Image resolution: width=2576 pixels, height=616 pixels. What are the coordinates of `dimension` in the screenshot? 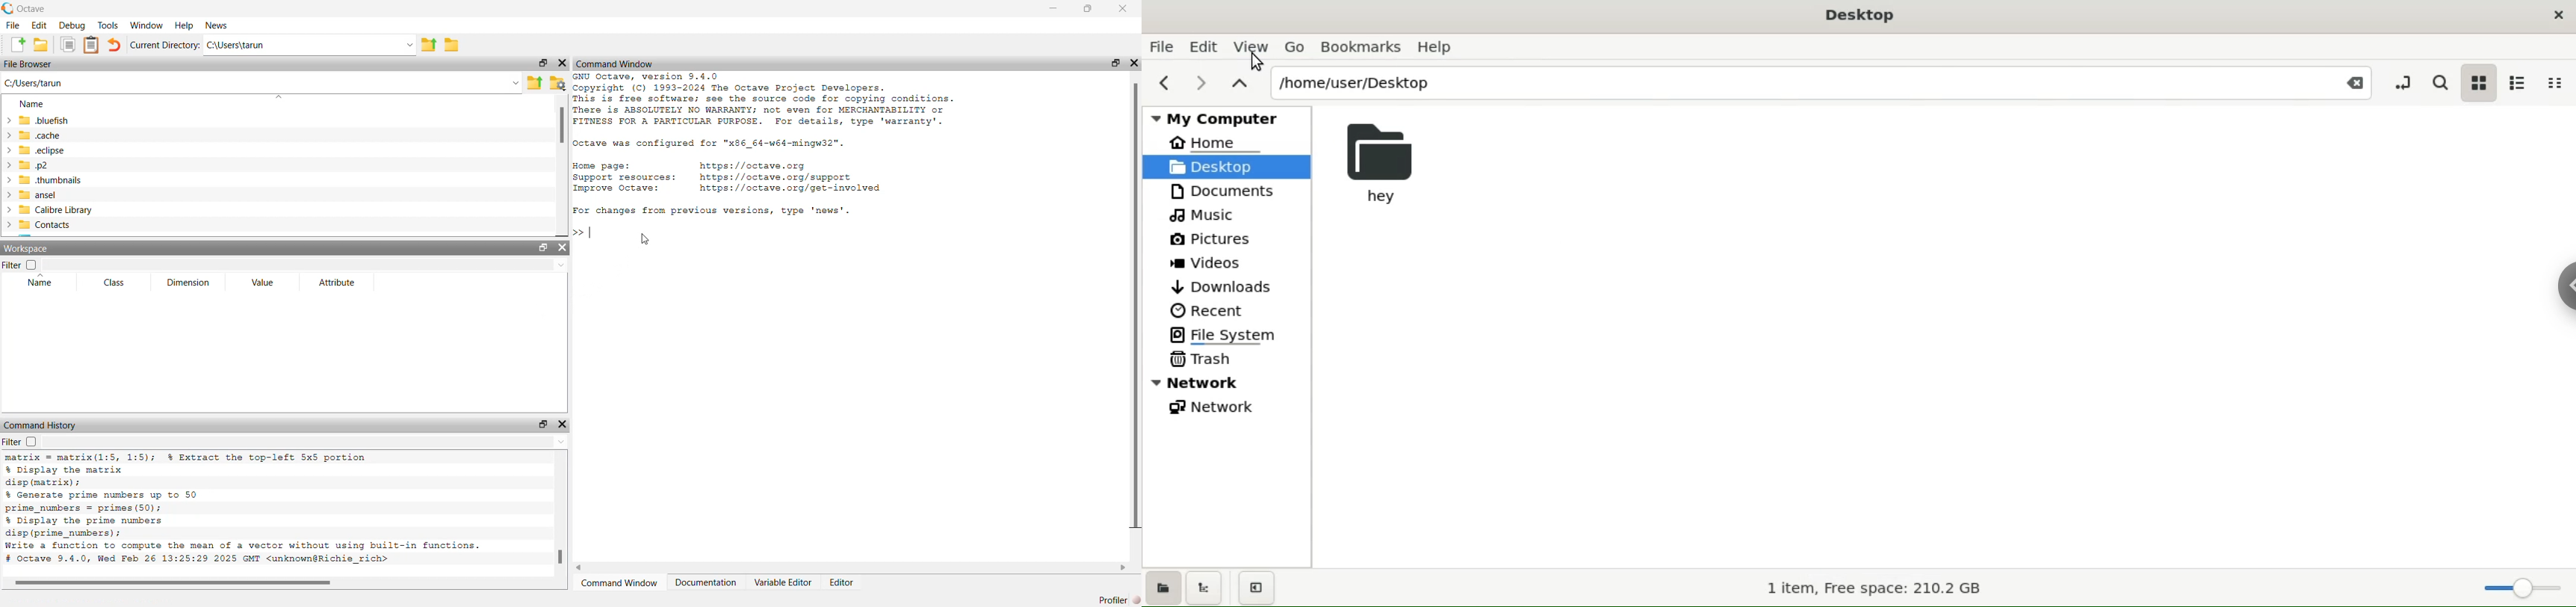 It's located at (188, 282).